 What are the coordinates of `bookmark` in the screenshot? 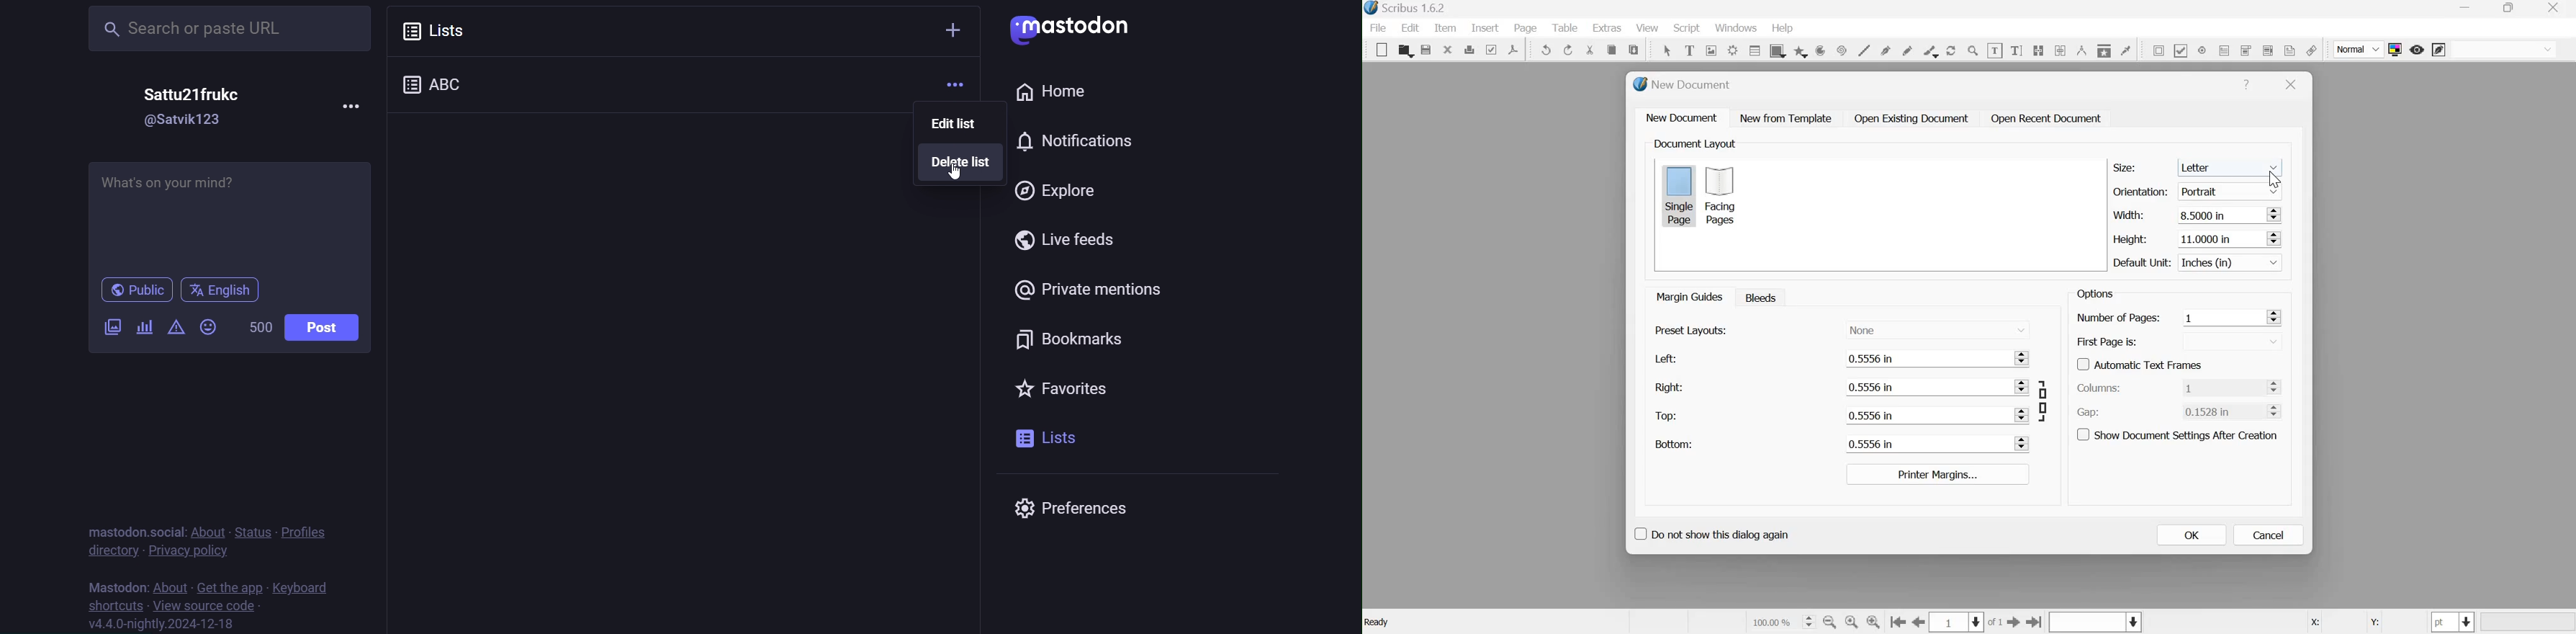 It's located at (1075, 339).